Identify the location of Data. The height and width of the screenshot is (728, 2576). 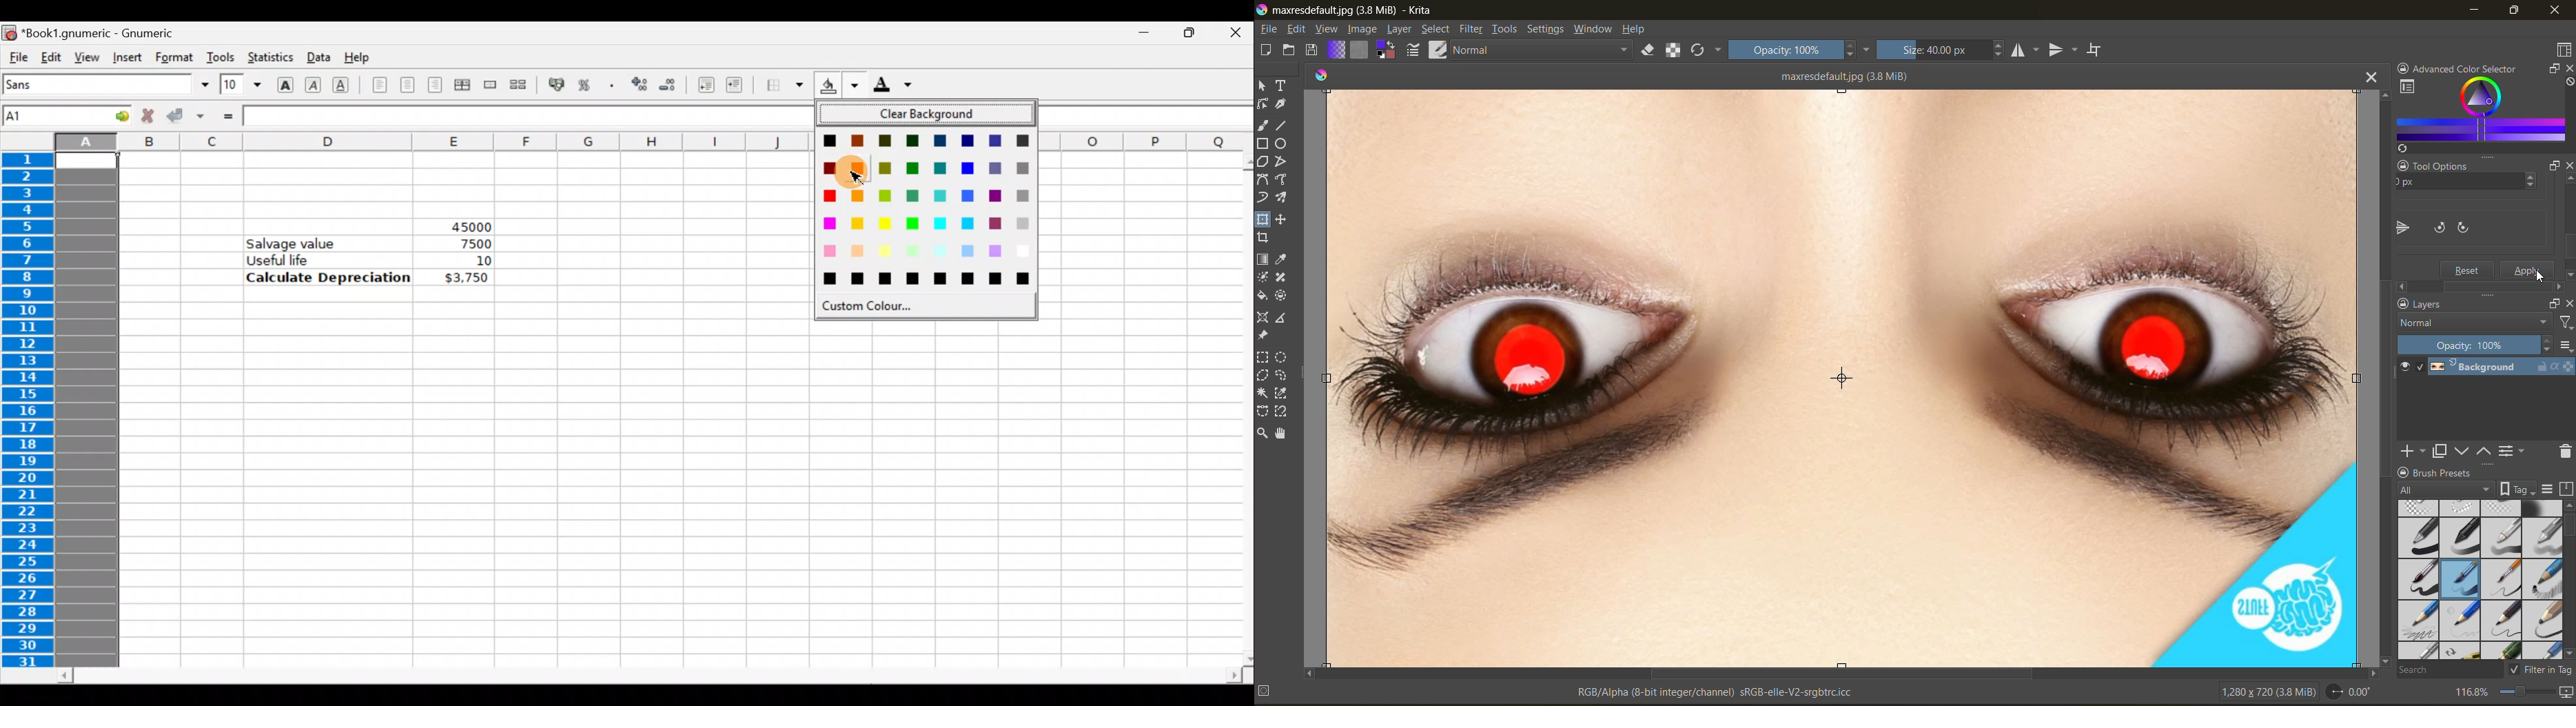
(317, 56).